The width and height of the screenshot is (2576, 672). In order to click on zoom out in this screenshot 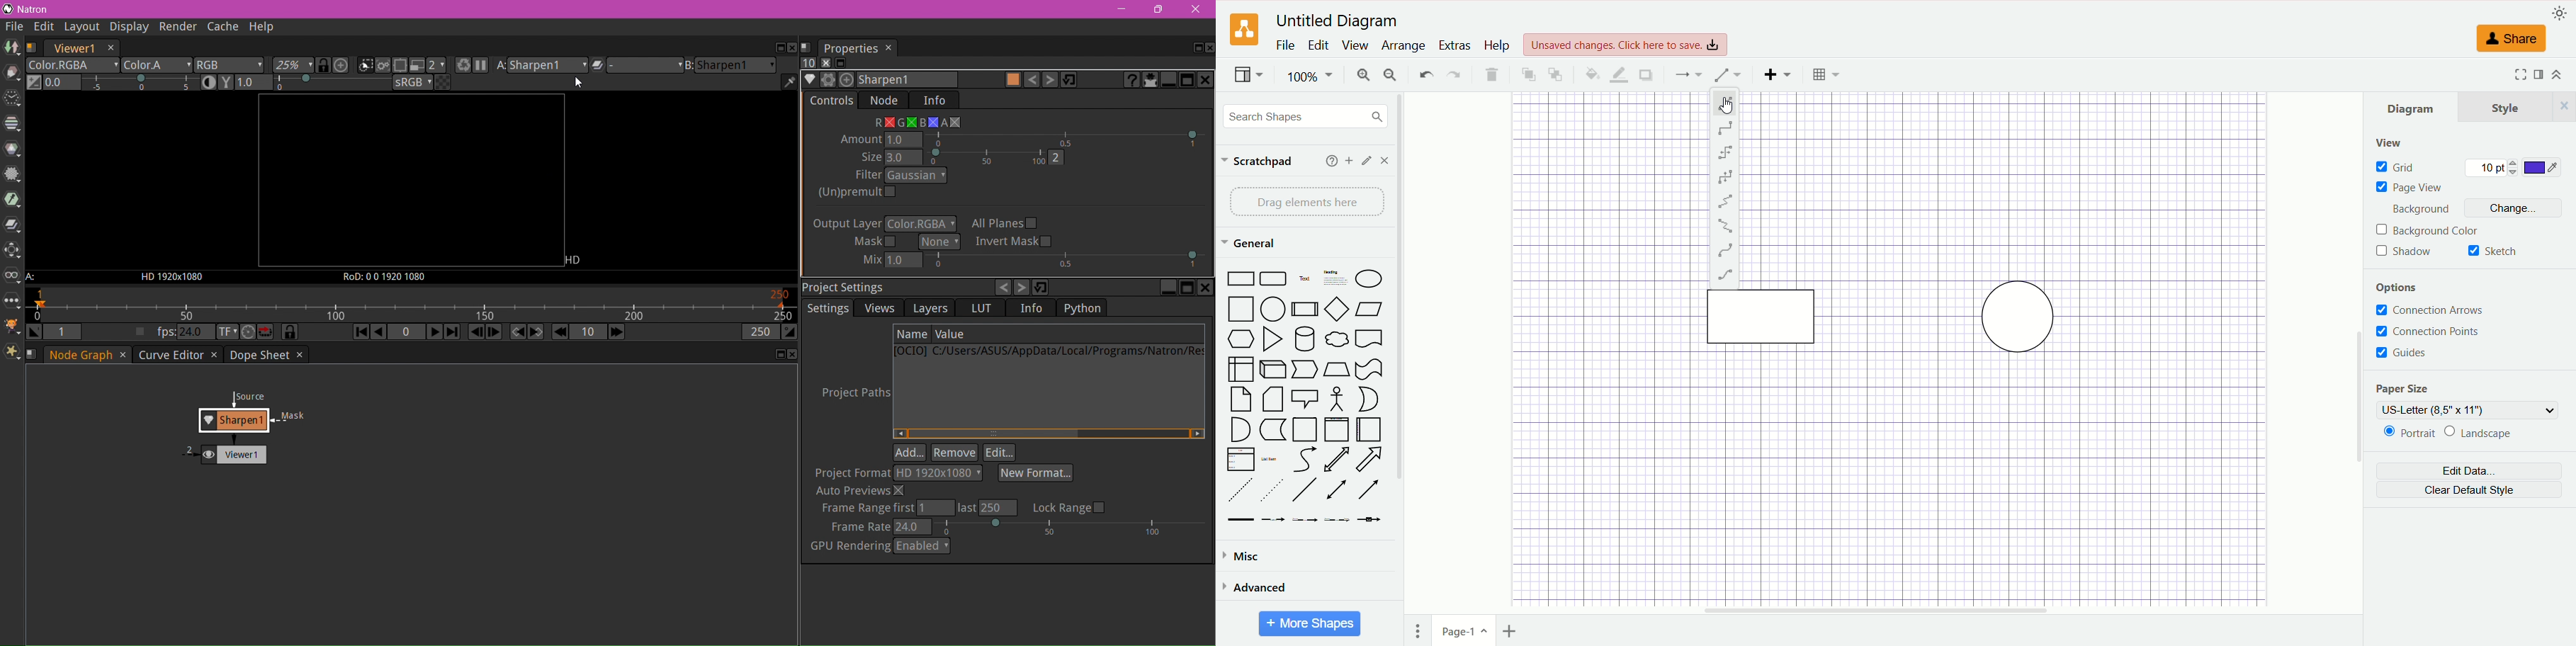, I will do `click(1393, 74)`.